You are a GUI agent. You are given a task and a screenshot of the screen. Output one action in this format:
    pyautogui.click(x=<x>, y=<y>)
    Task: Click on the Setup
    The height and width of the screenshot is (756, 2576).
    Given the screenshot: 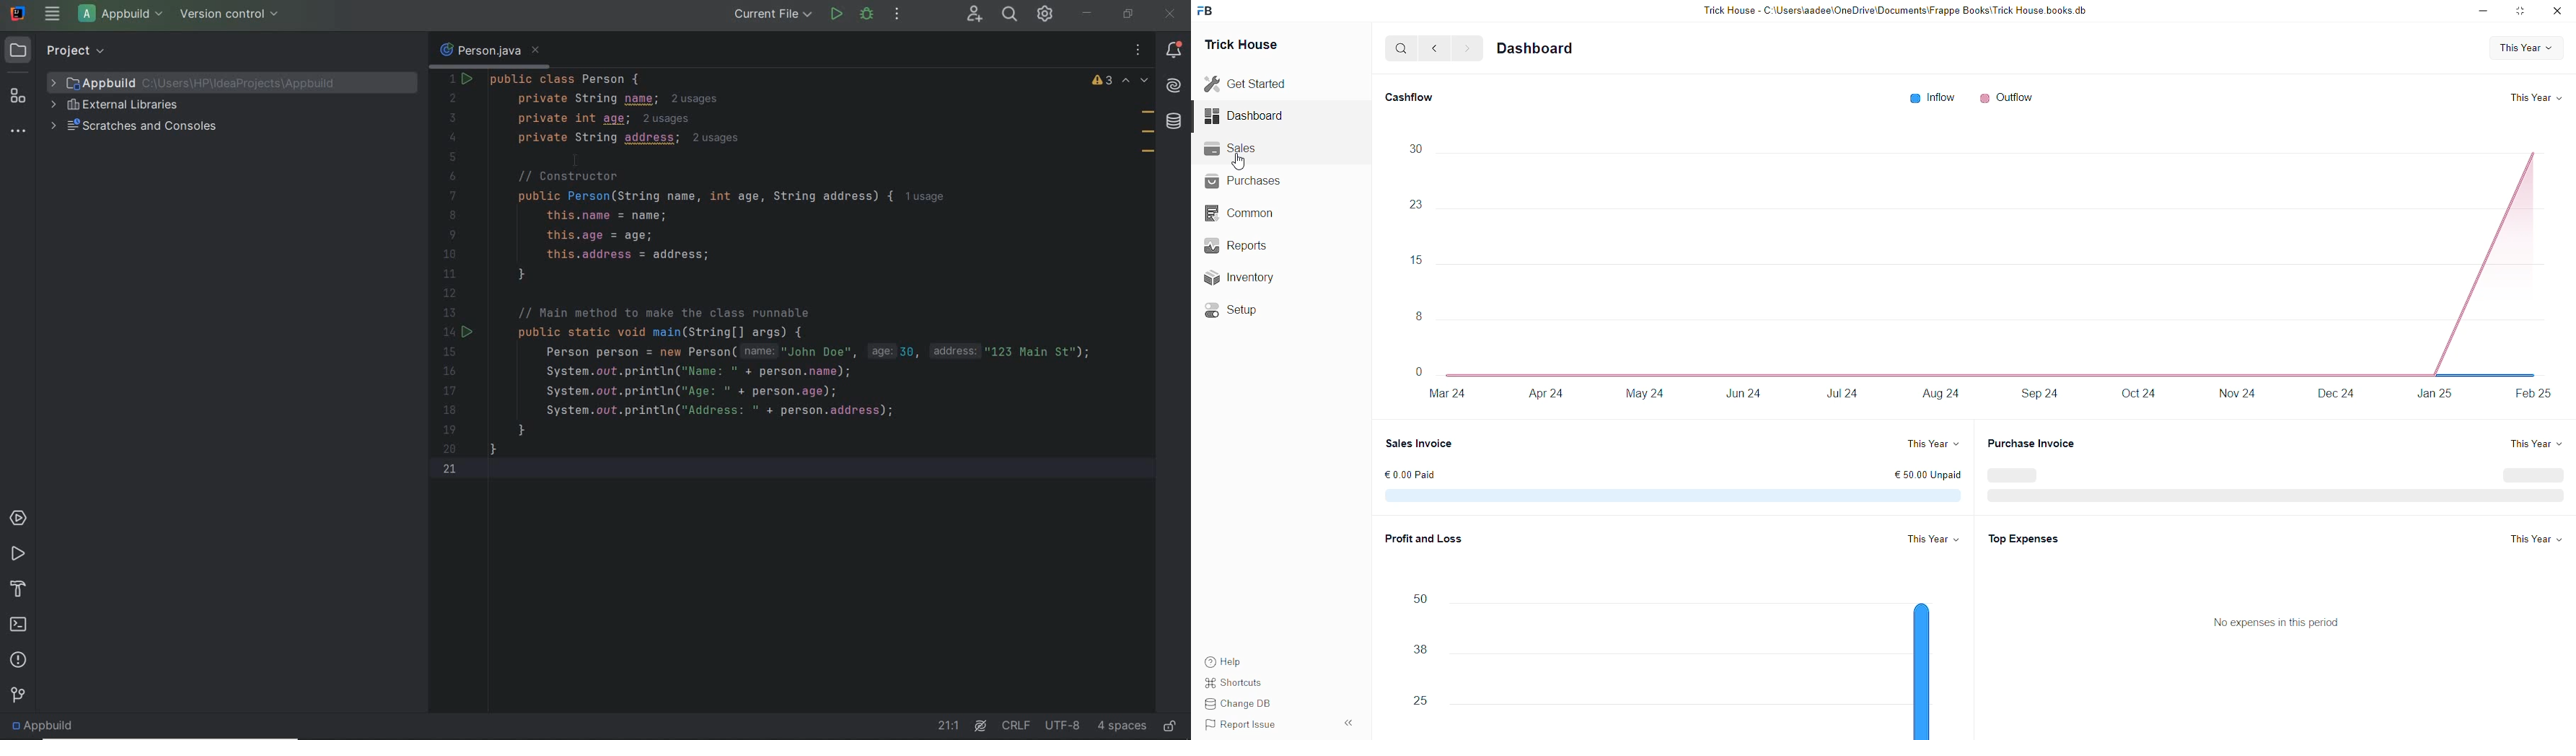 What is the action you would take?
    pyautogui.click(x=1249, y=309)
    